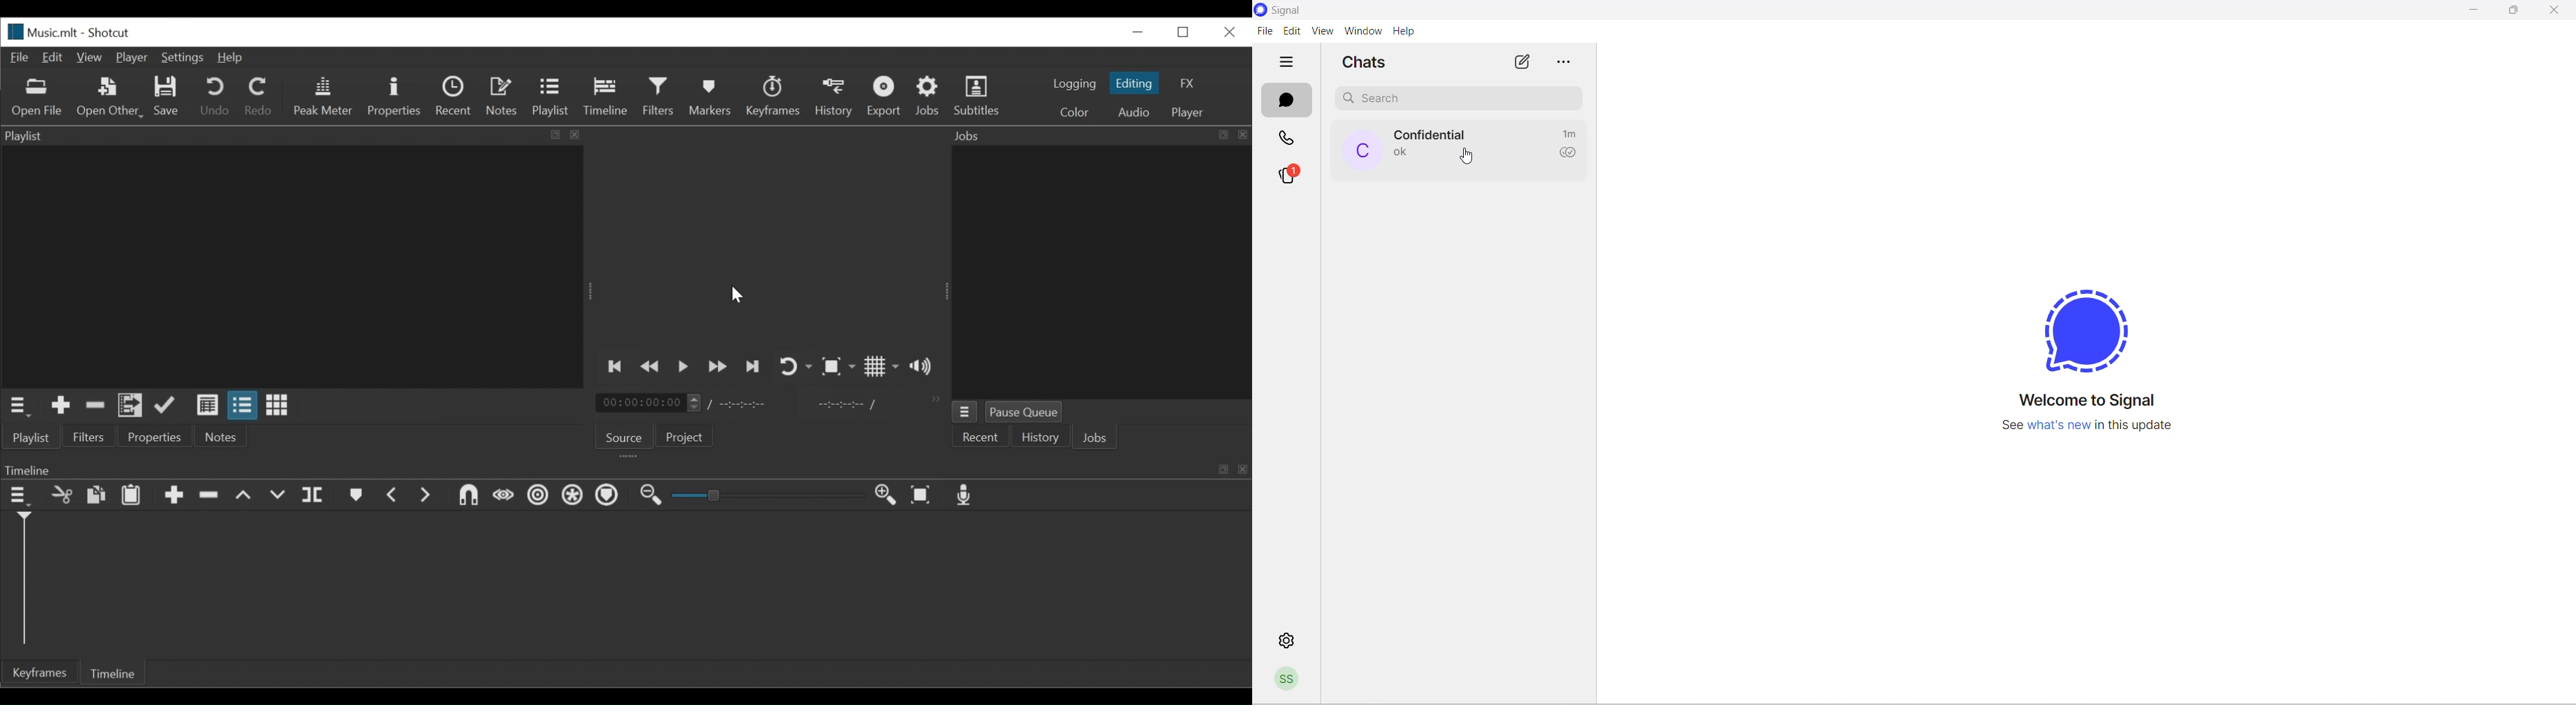  Describe the element at coordinates (30, 437) in the screenshot. I see `Playlist` at that location.